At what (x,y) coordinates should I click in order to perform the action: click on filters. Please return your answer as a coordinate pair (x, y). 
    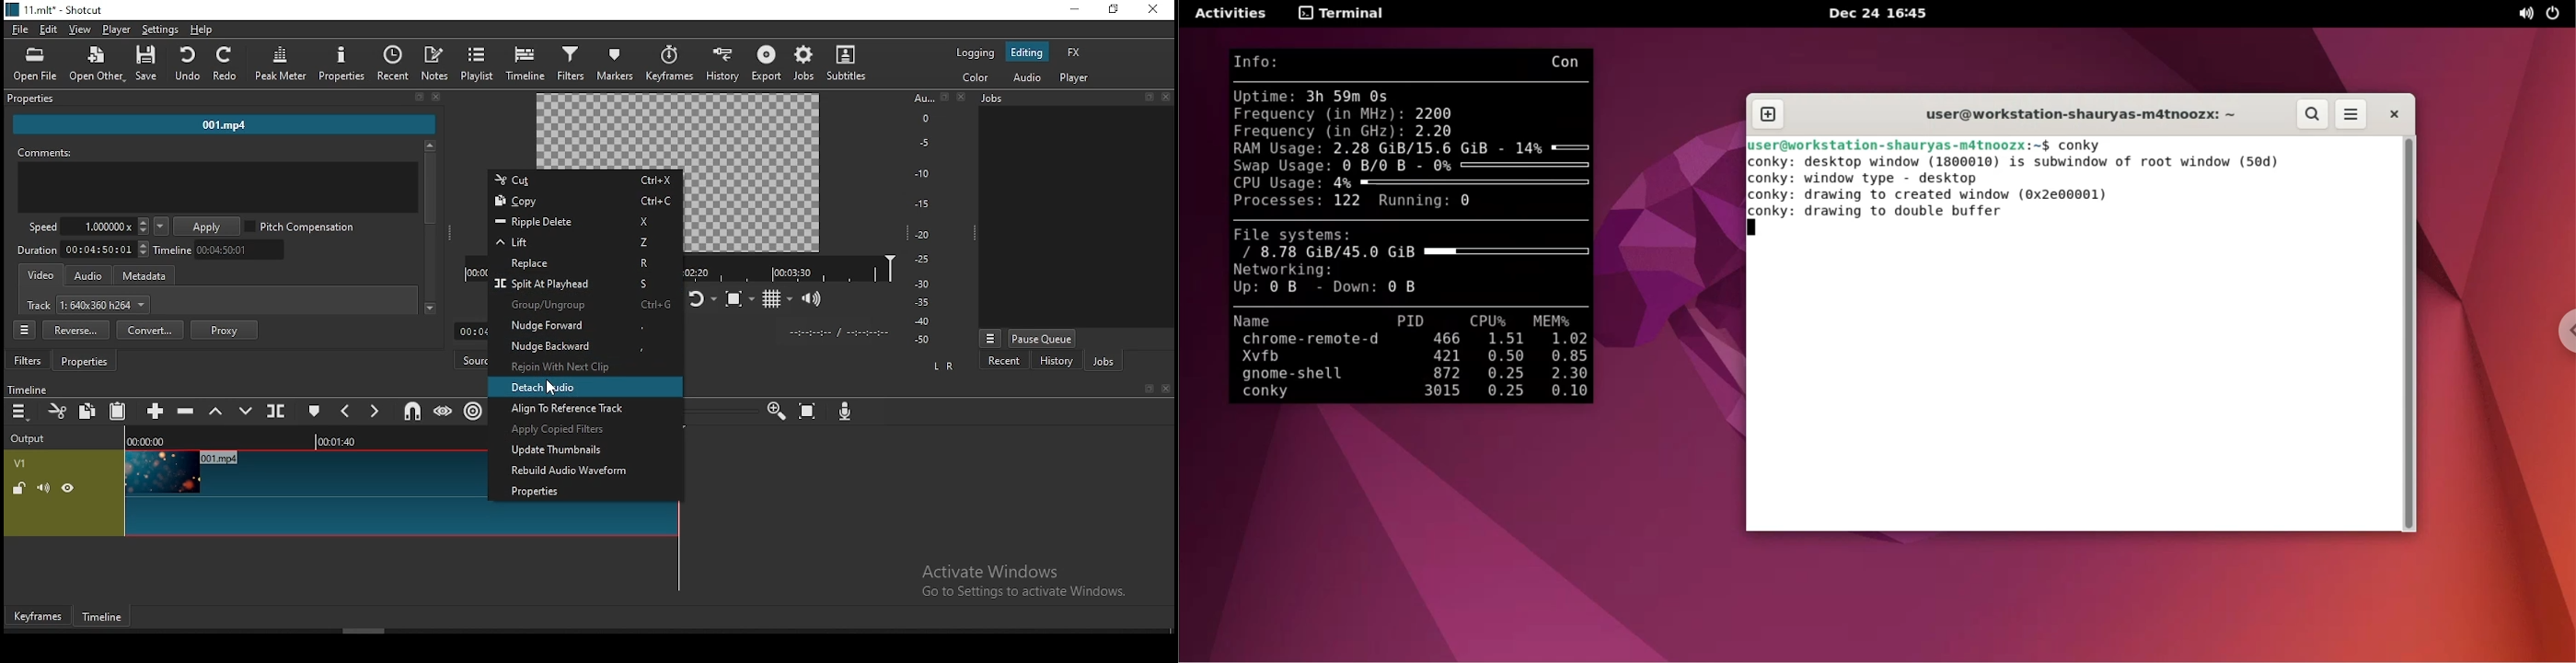
    Looking at the image, I should click on (29, 361).